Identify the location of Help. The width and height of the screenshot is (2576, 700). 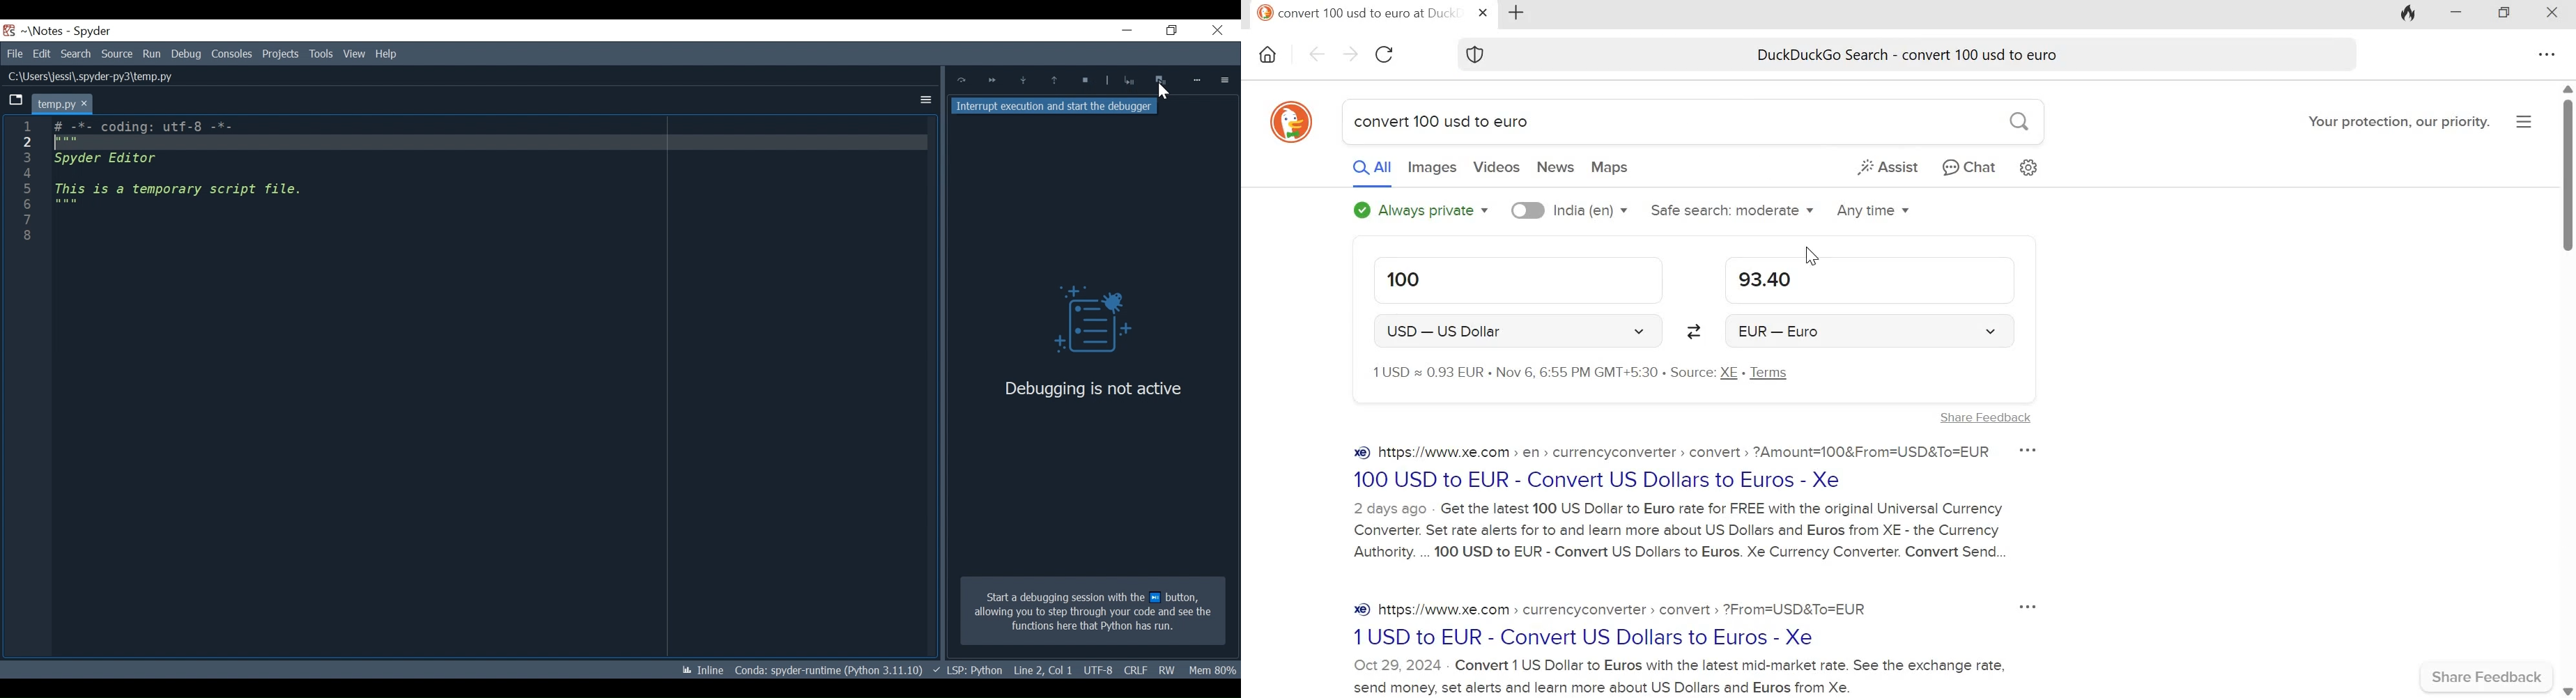
(388, 53).